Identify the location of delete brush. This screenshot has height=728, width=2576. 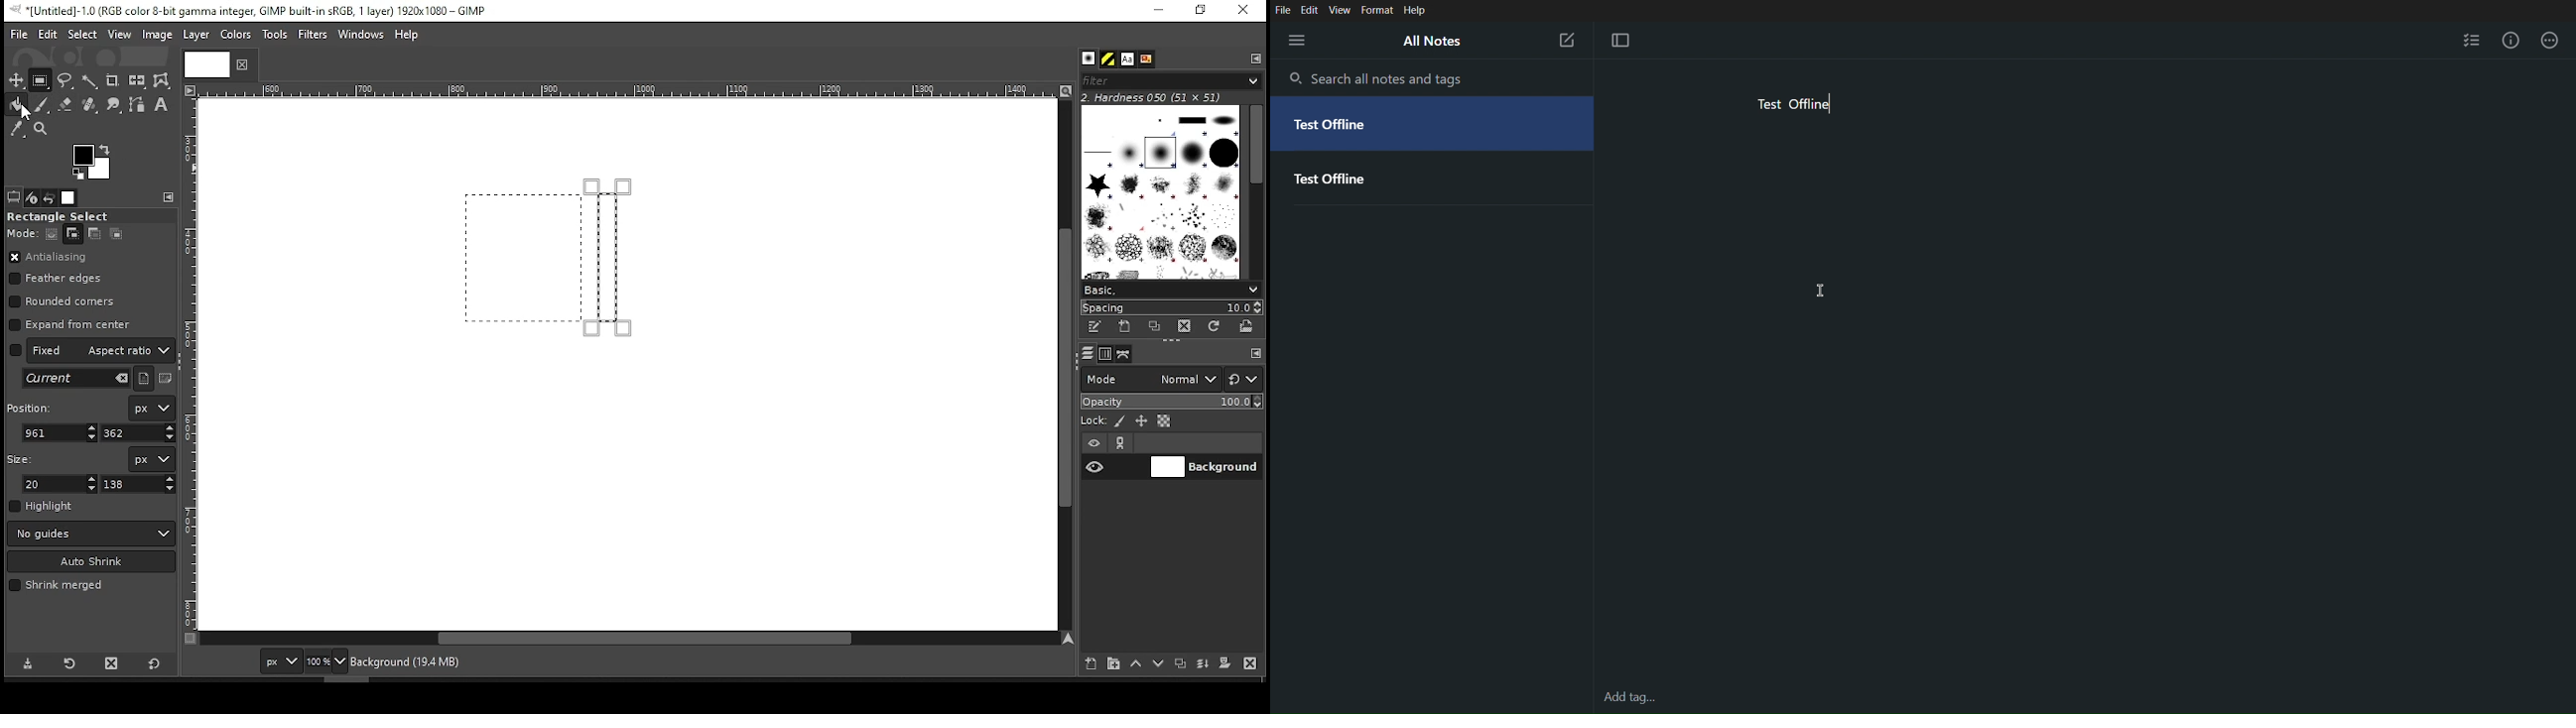
(1187, 327).